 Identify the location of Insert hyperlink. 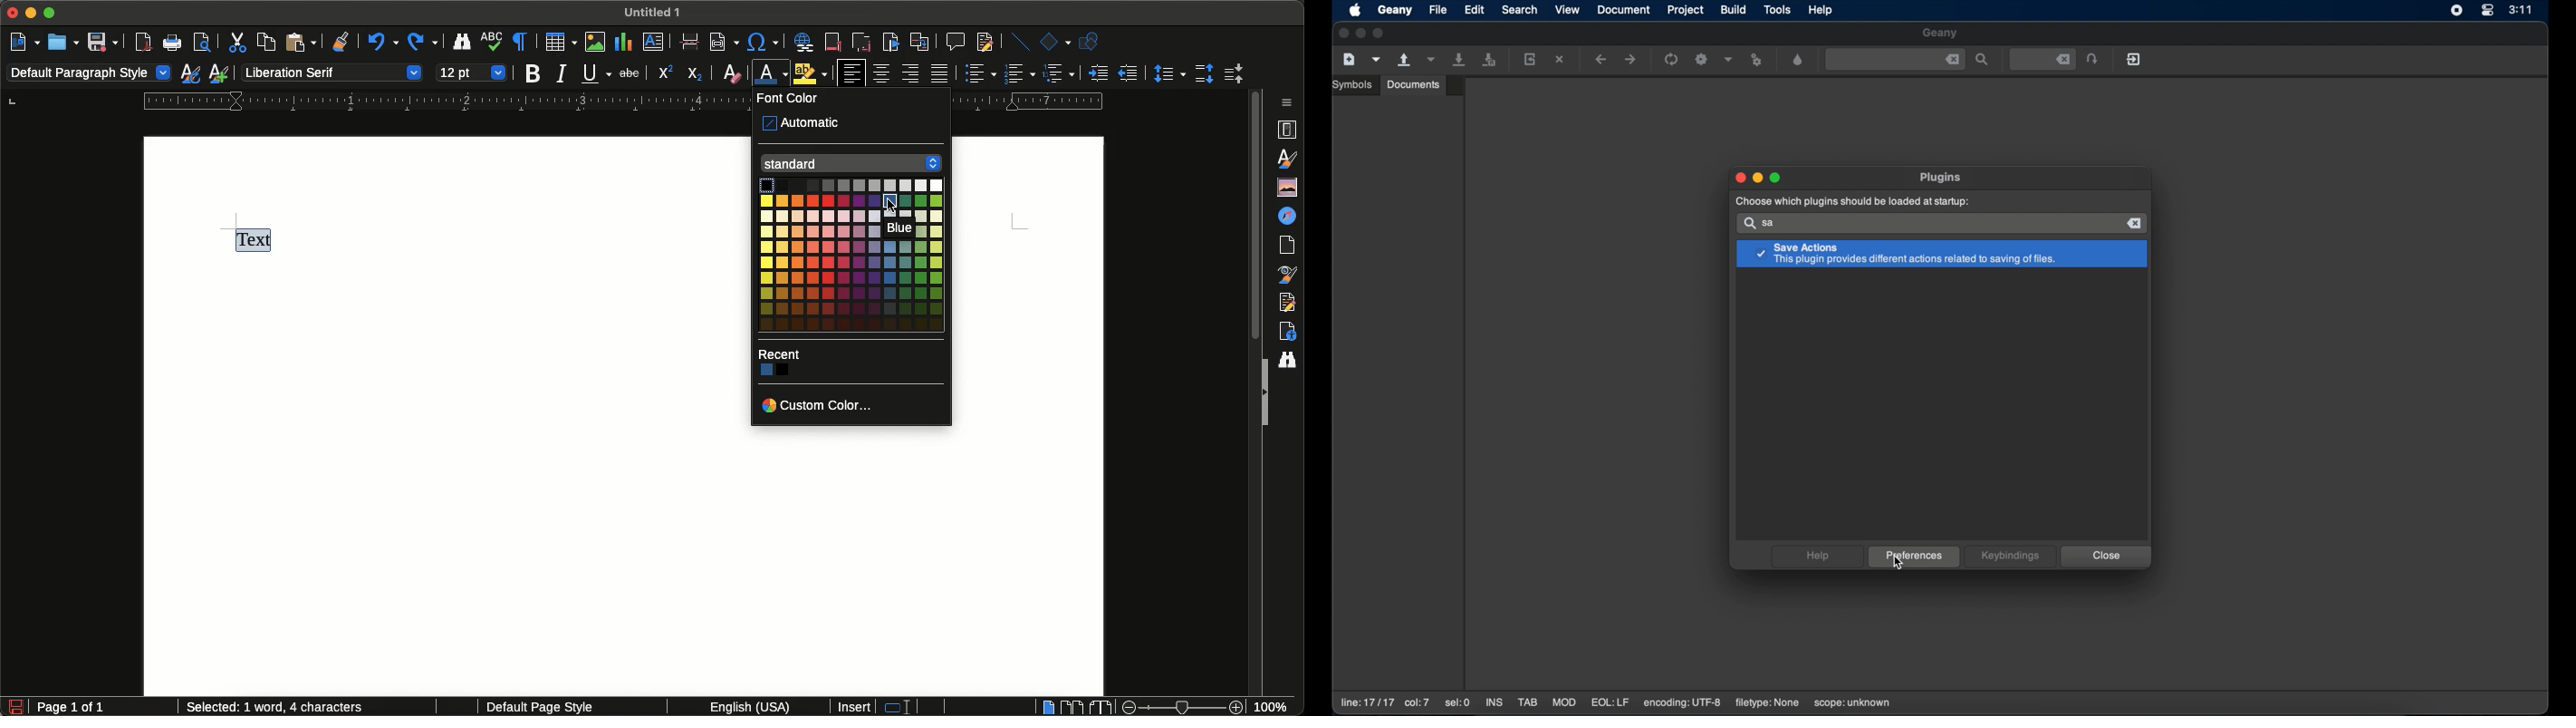
(803, 44).